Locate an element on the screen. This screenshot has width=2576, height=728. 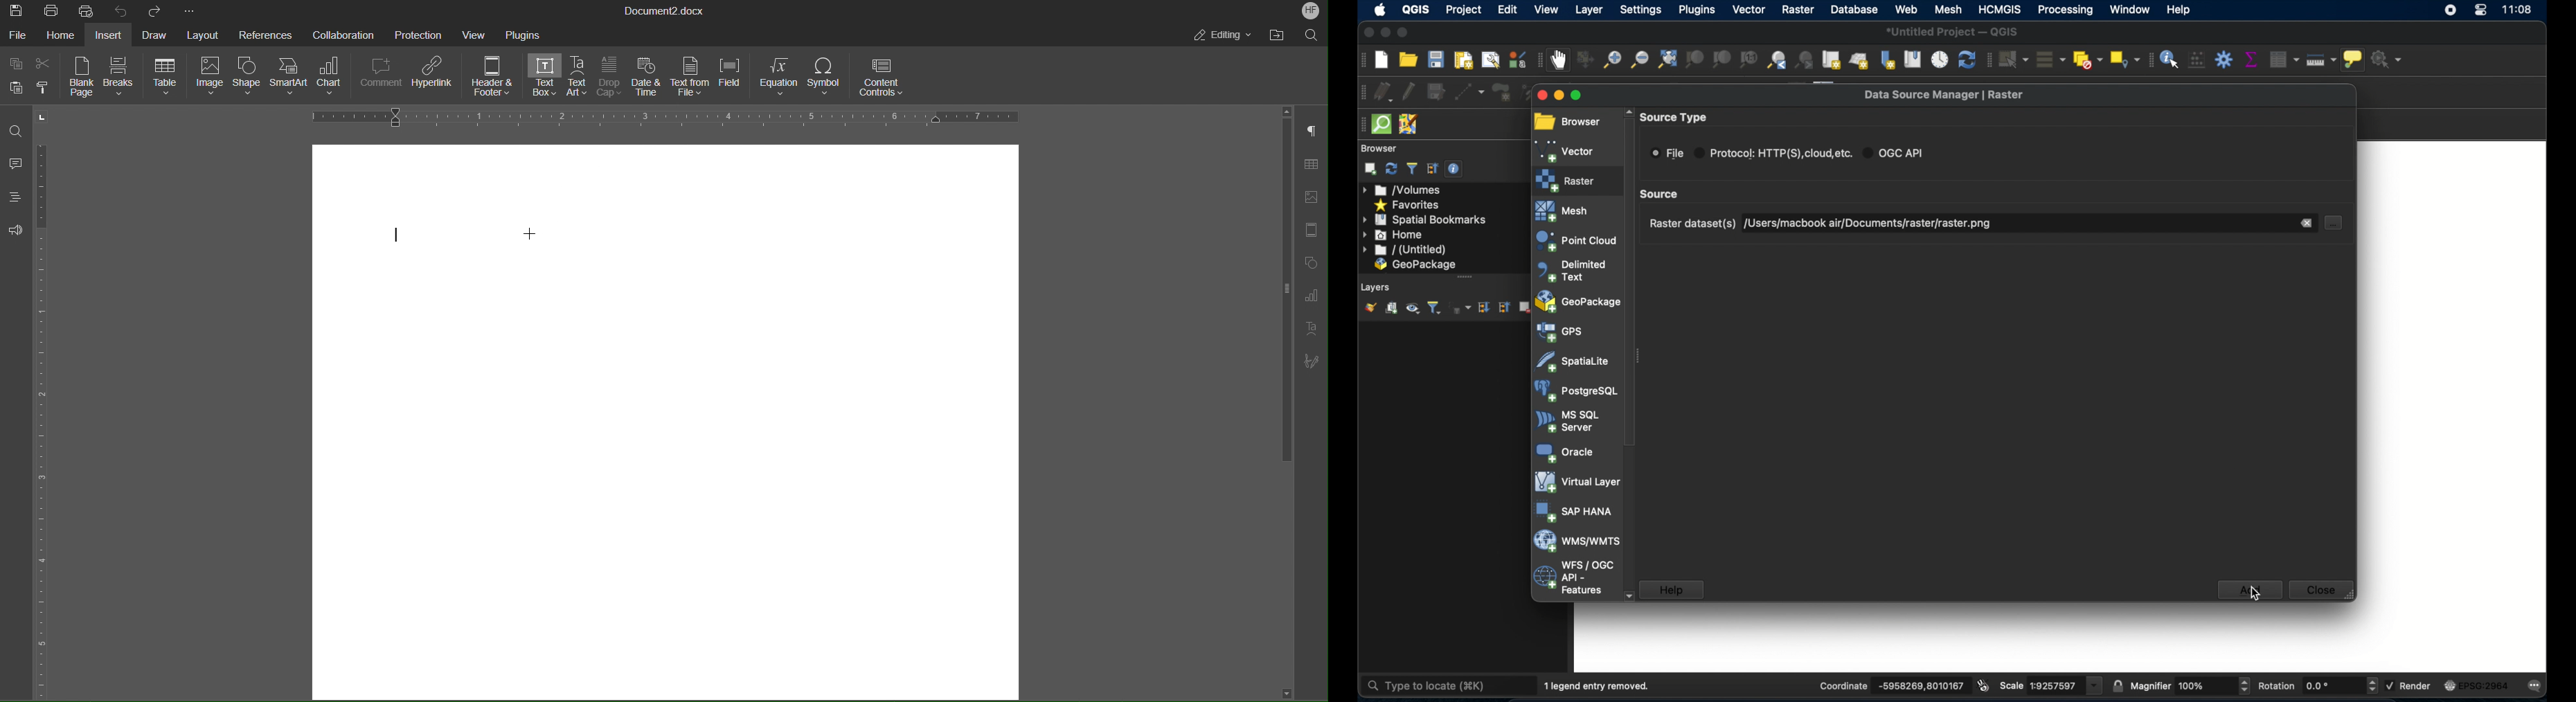
remove is located at coordinates (2306, 223).